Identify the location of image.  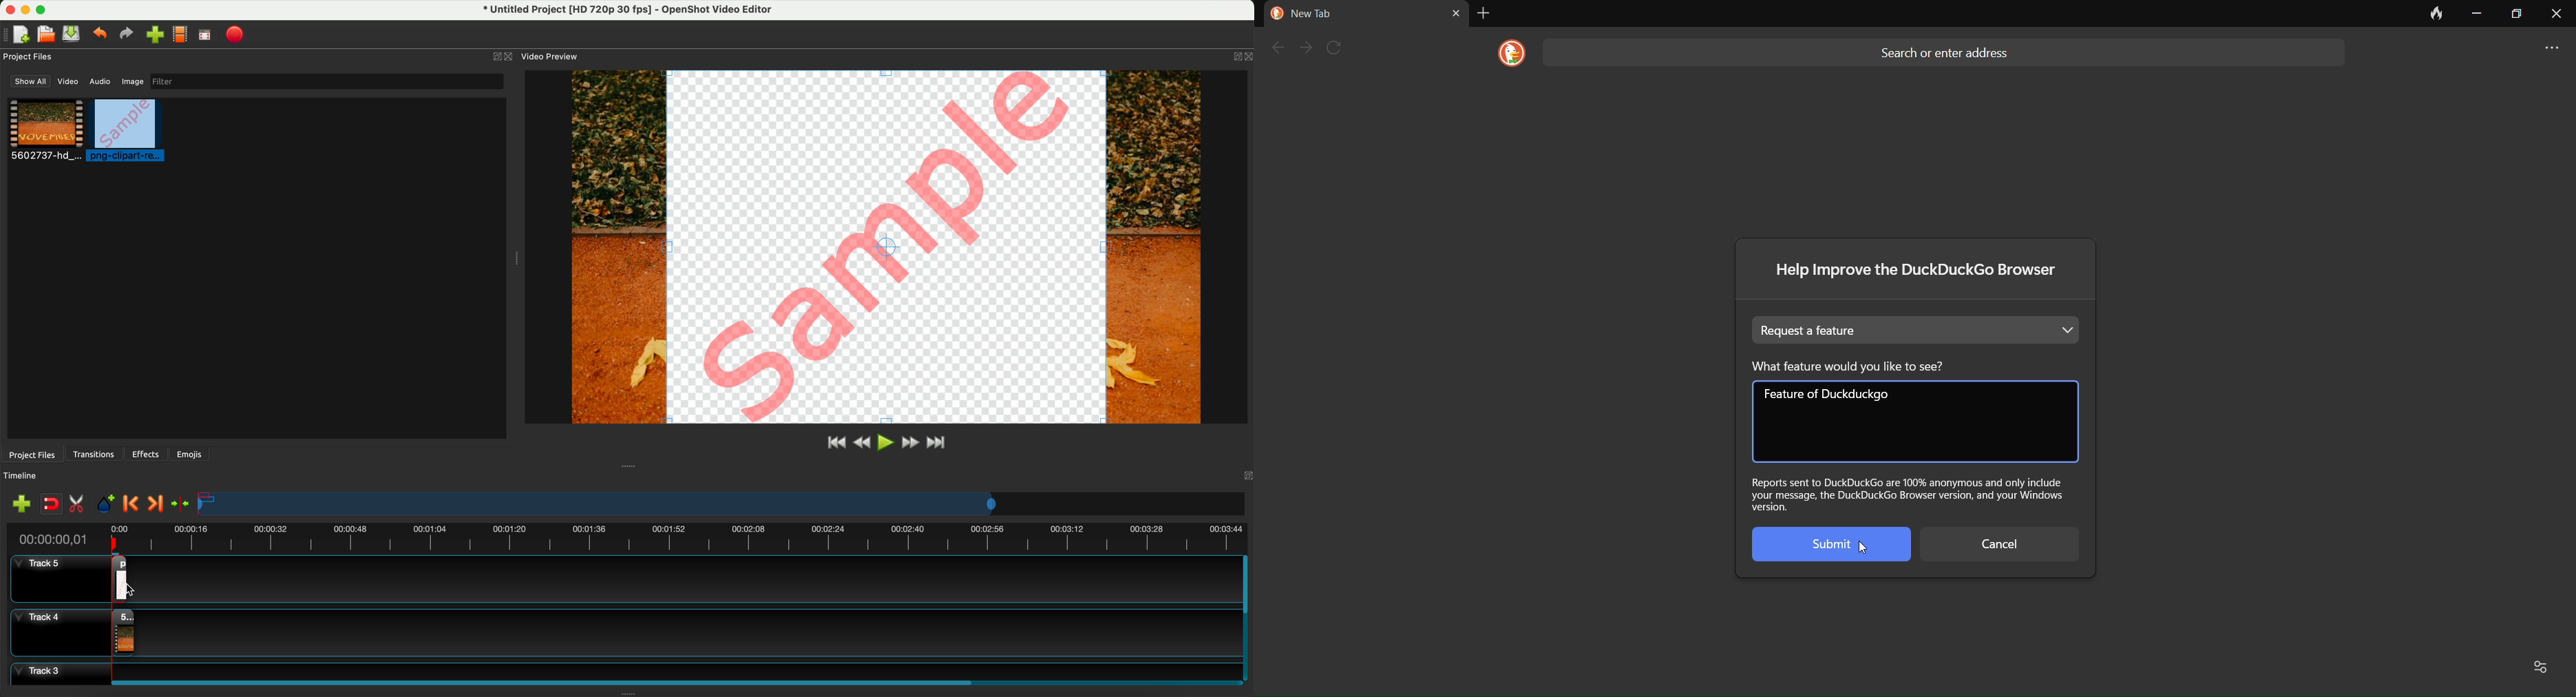
(131, 83).